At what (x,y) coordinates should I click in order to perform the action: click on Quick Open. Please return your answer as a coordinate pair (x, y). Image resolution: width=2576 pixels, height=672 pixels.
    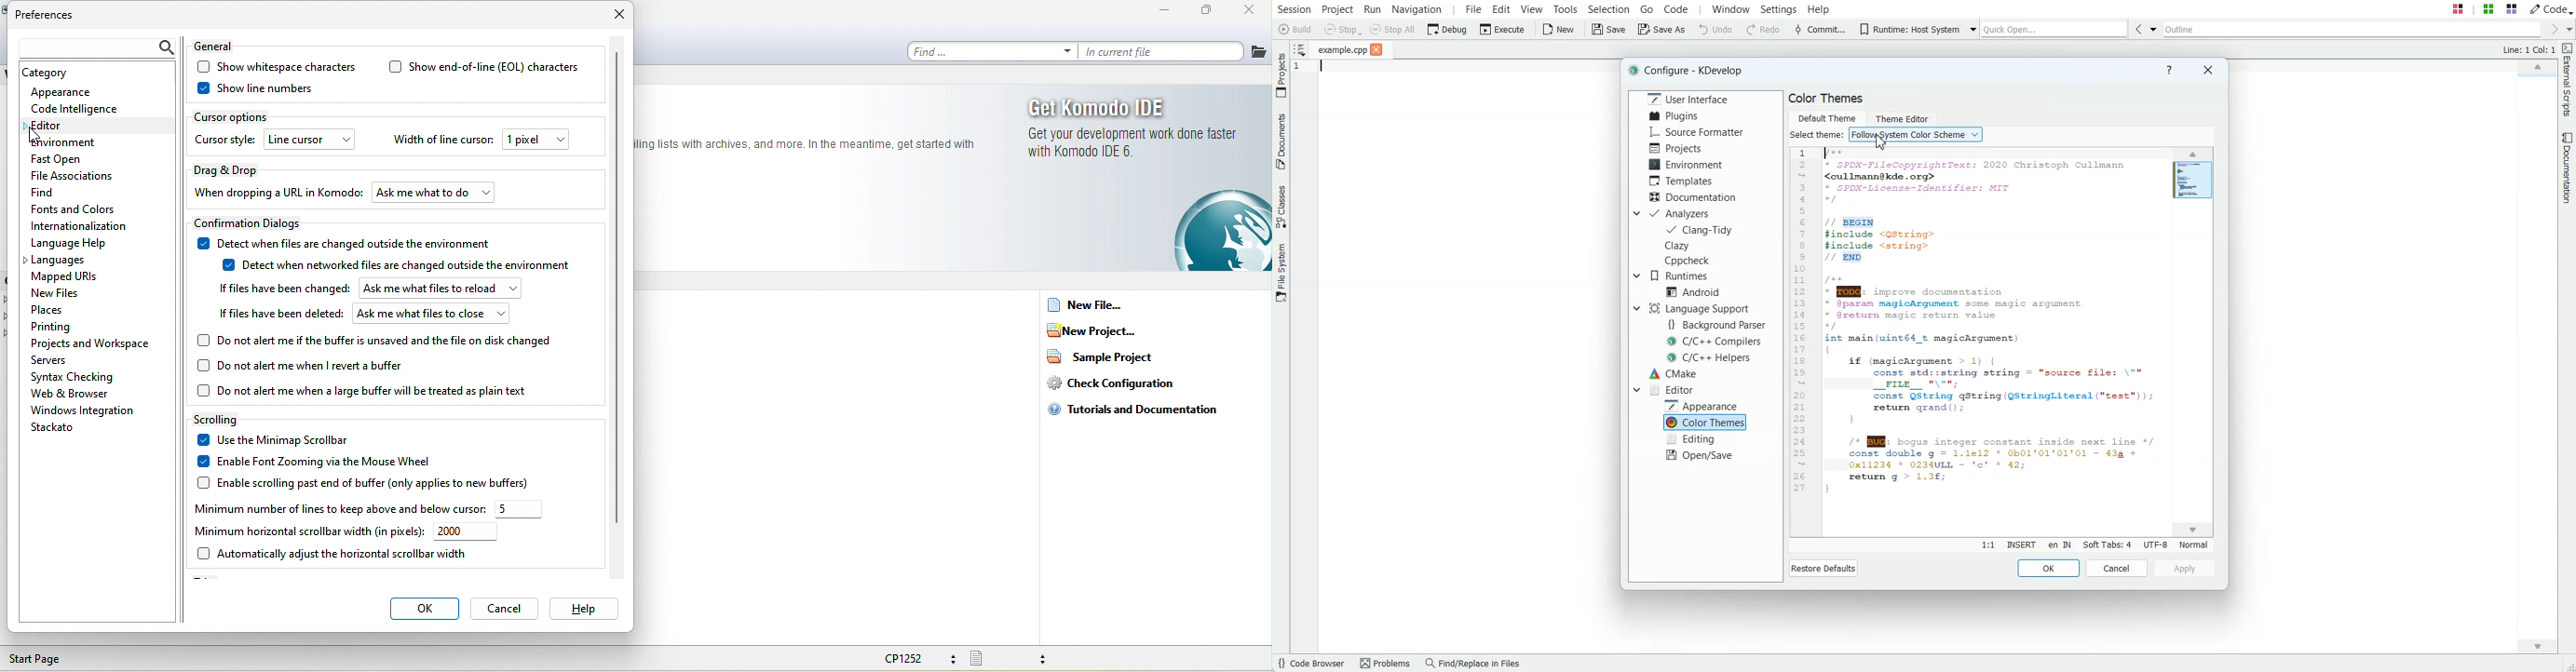
    Looking at the image, I should click on (2054, 29).